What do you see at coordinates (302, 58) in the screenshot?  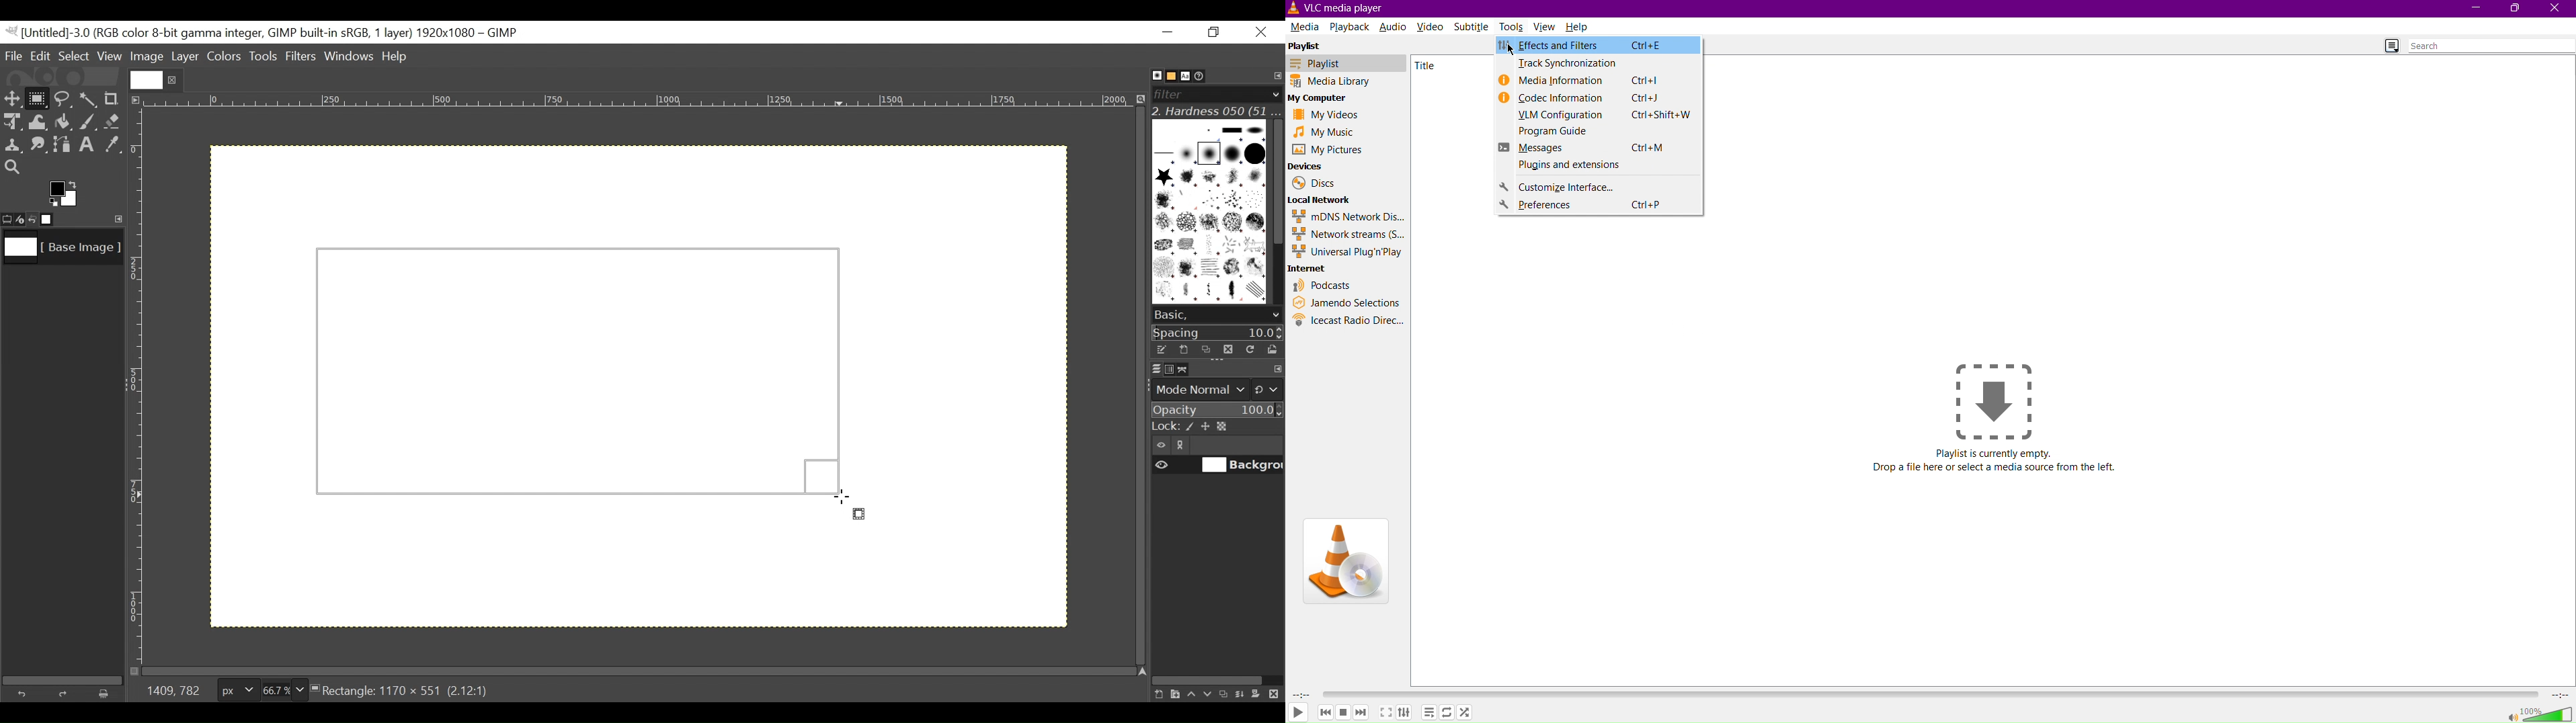 I see `Filters` at bounding box center [302, 58].